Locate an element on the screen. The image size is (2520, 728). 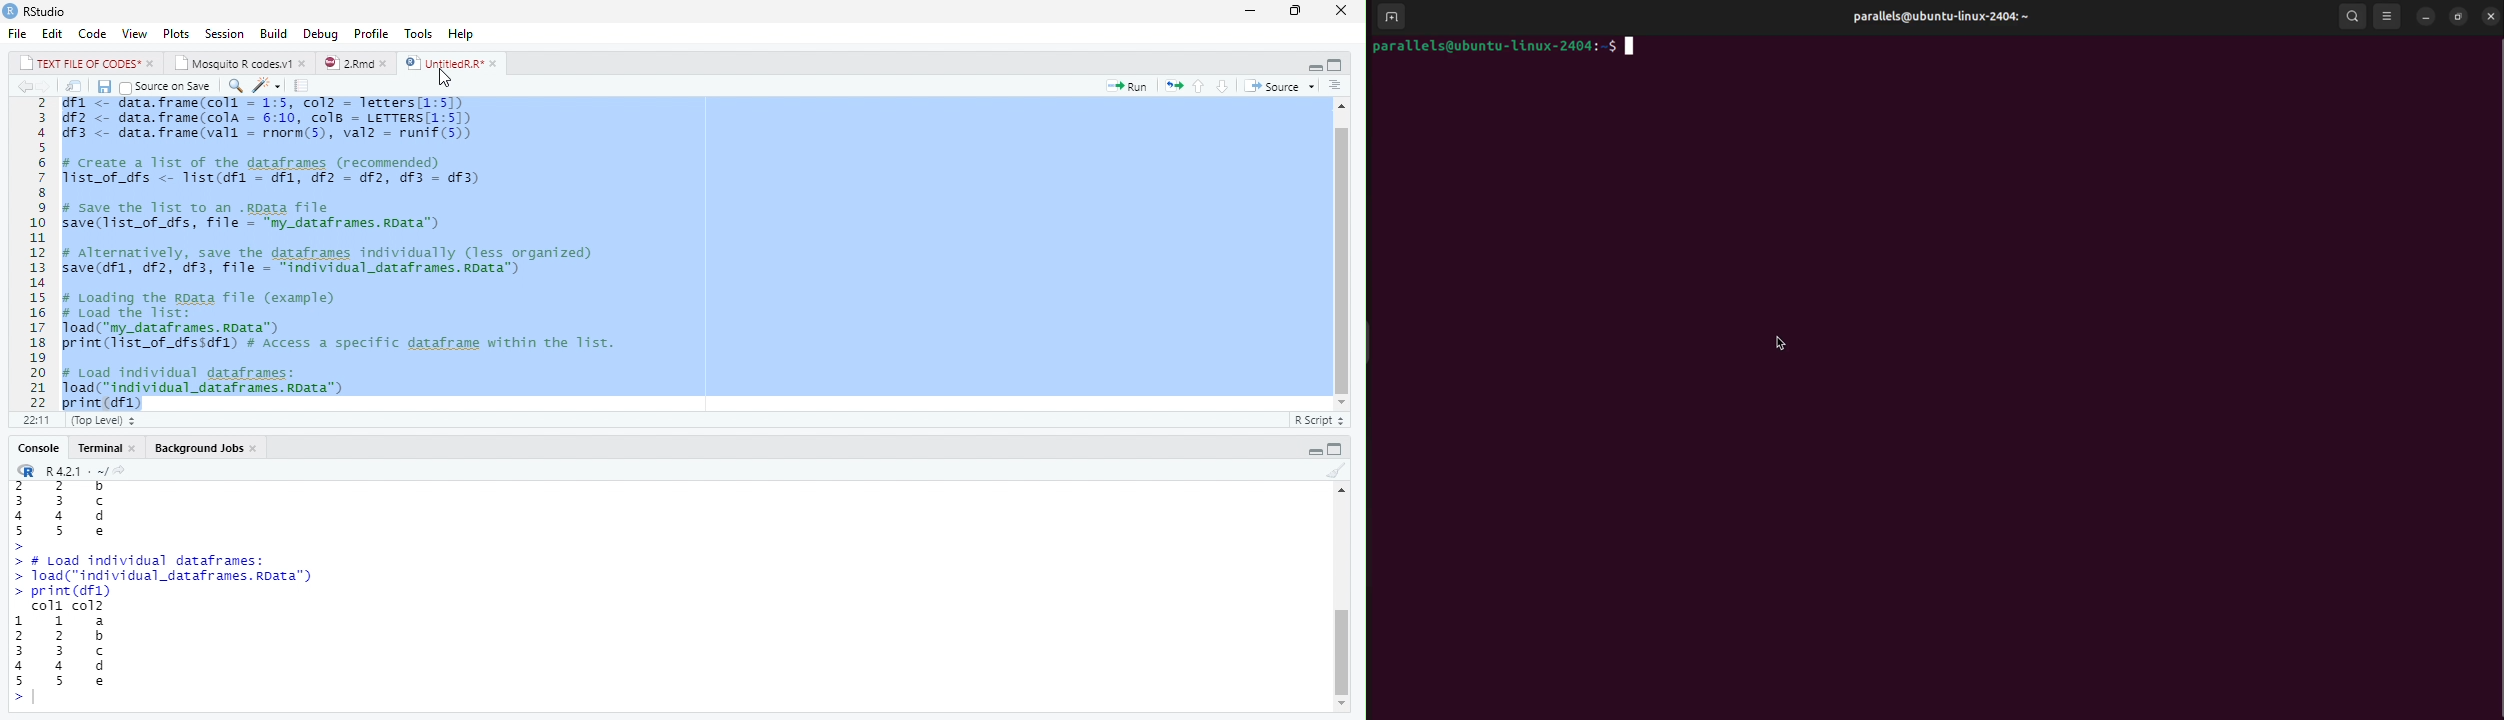
Help is located at coordinates (462, 34).